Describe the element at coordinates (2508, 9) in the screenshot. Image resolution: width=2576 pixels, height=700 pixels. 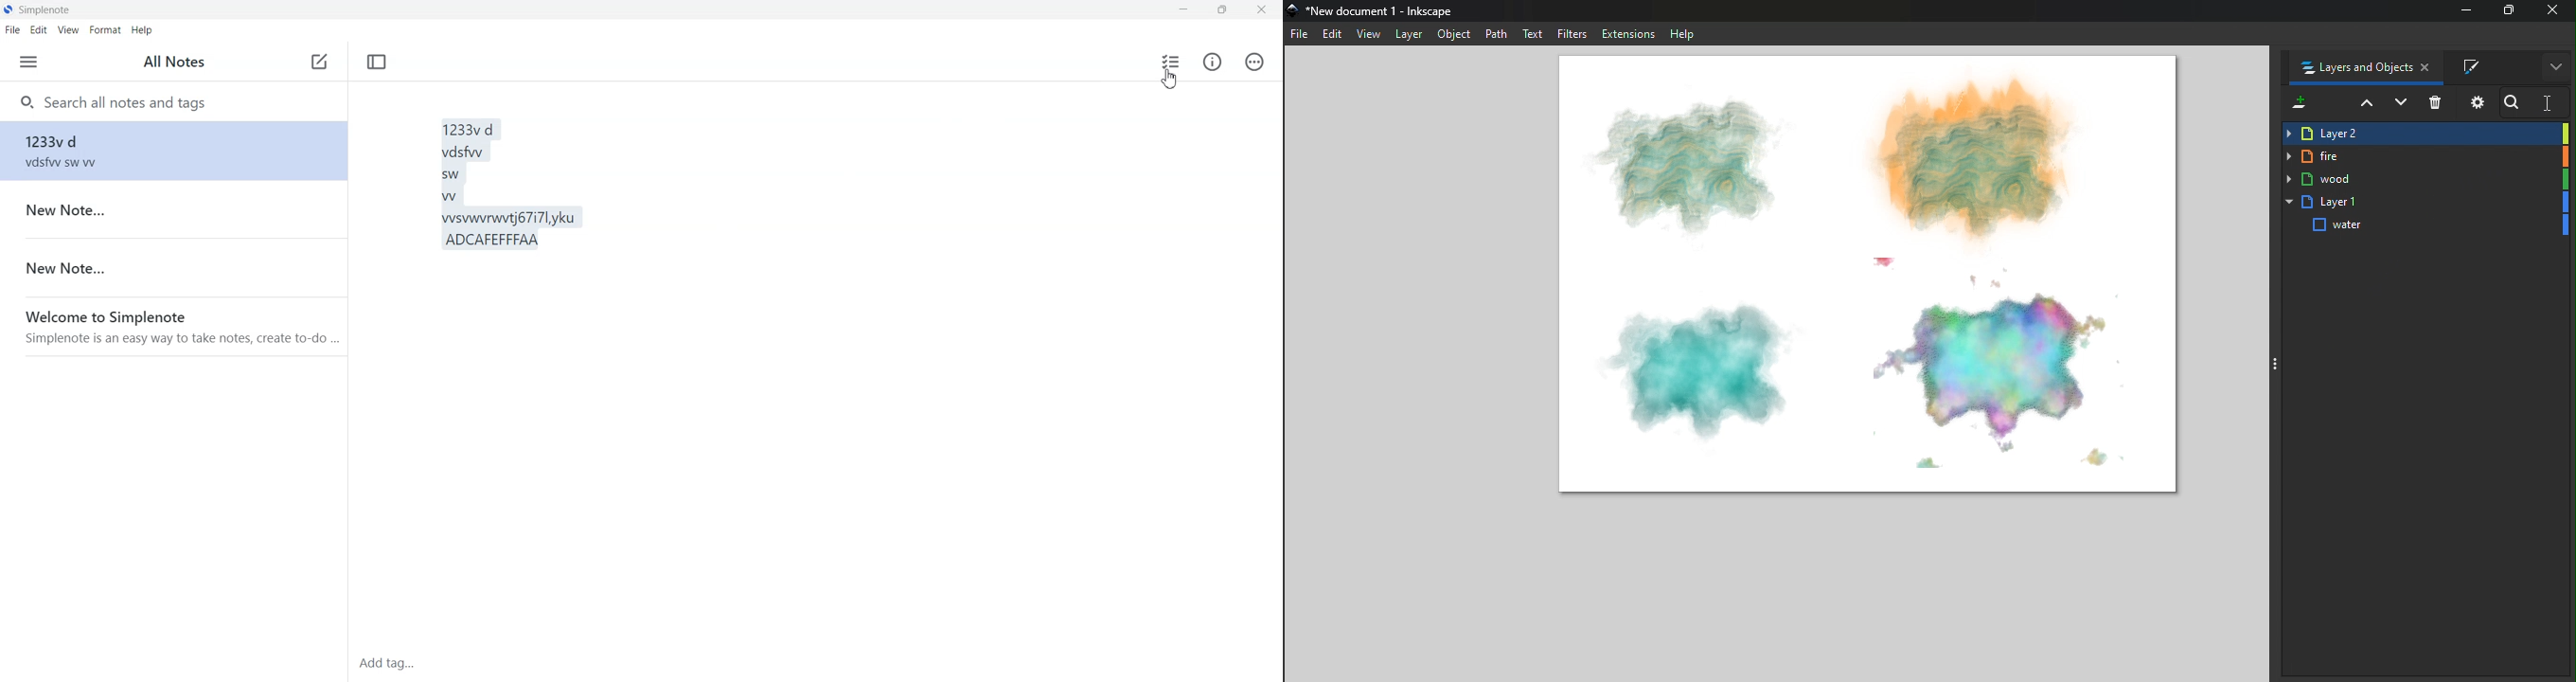
I see `Maximize` at that location.